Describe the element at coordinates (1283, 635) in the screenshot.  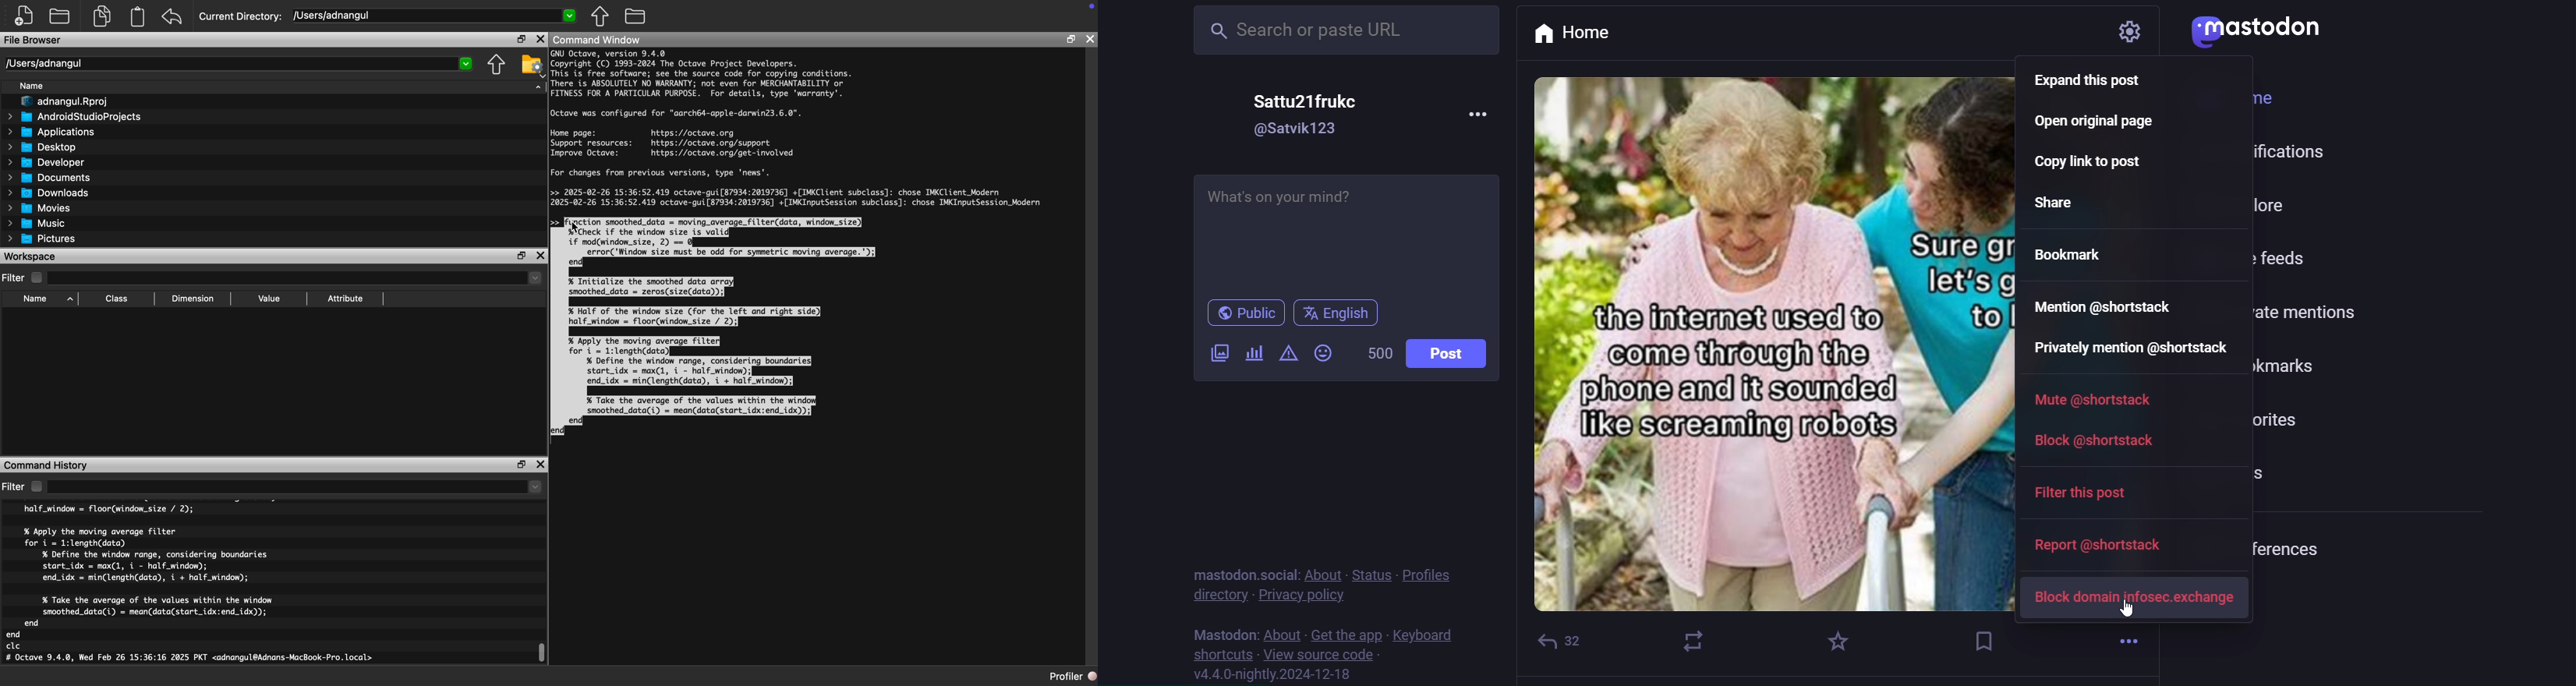
I see `about` at that location.